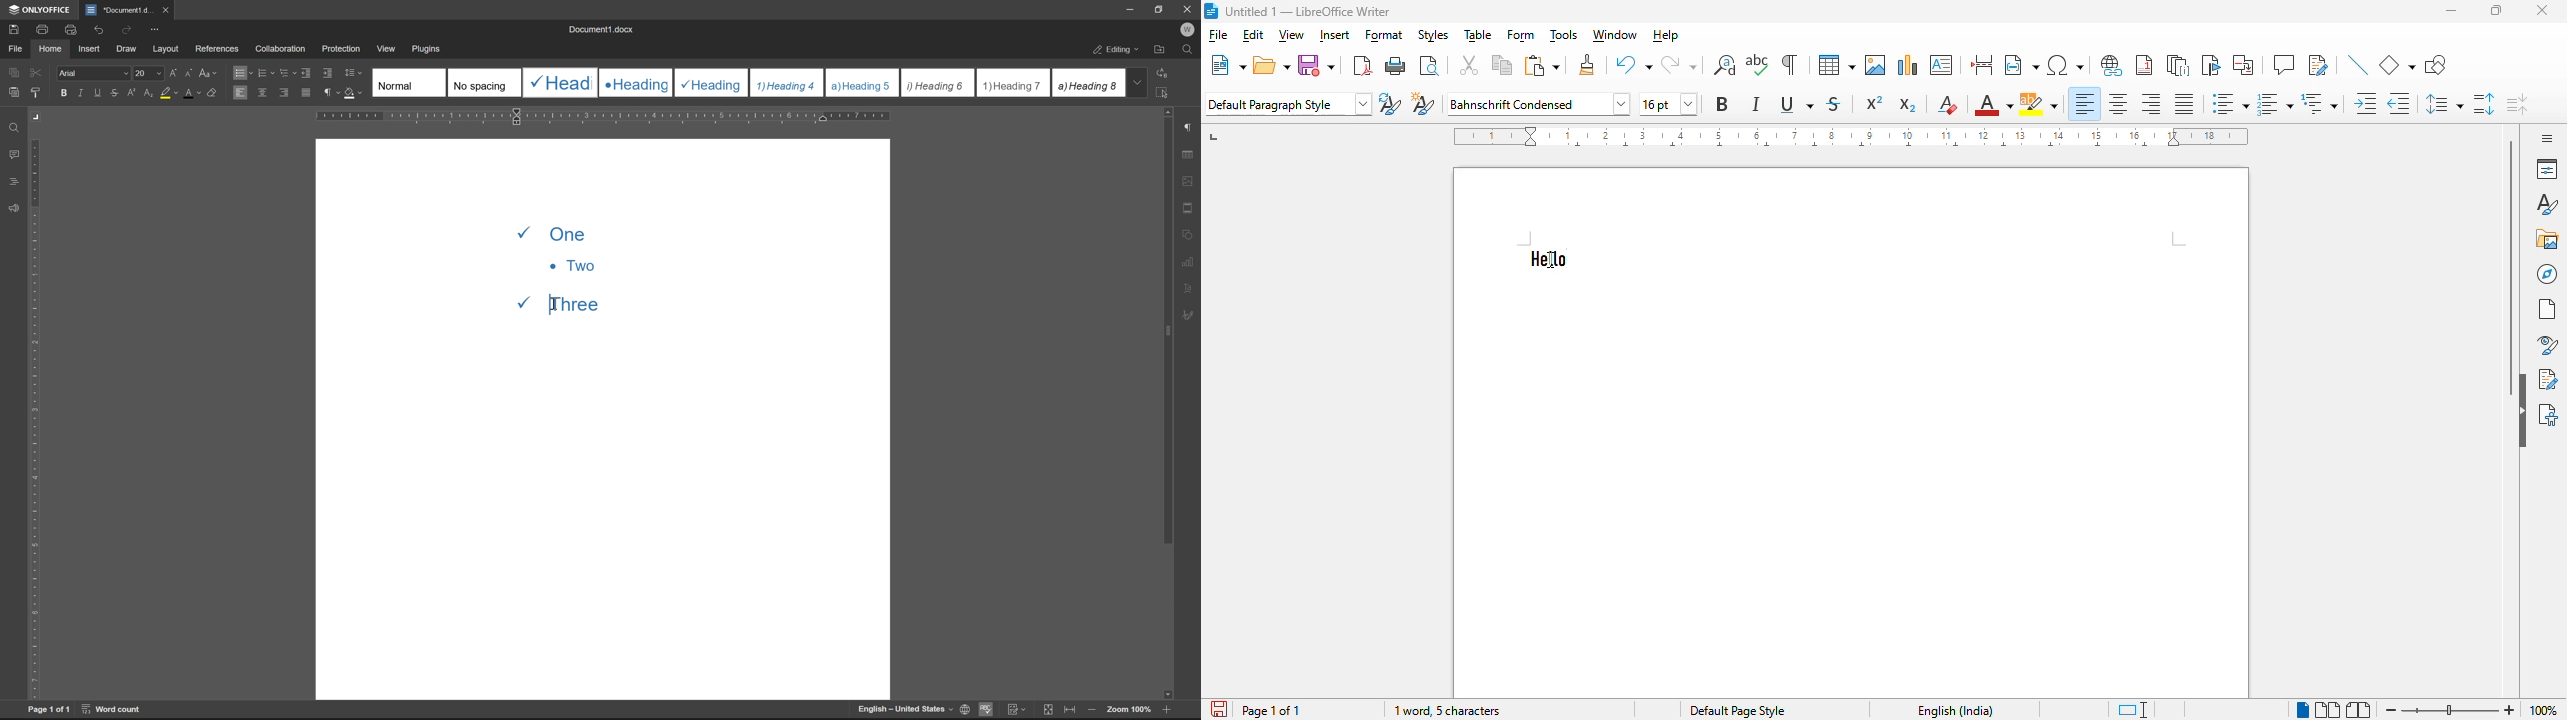 Image resolution: width=2576 pixels, height=728 pixels. I want to click on strikethrough, so click(116, 92).